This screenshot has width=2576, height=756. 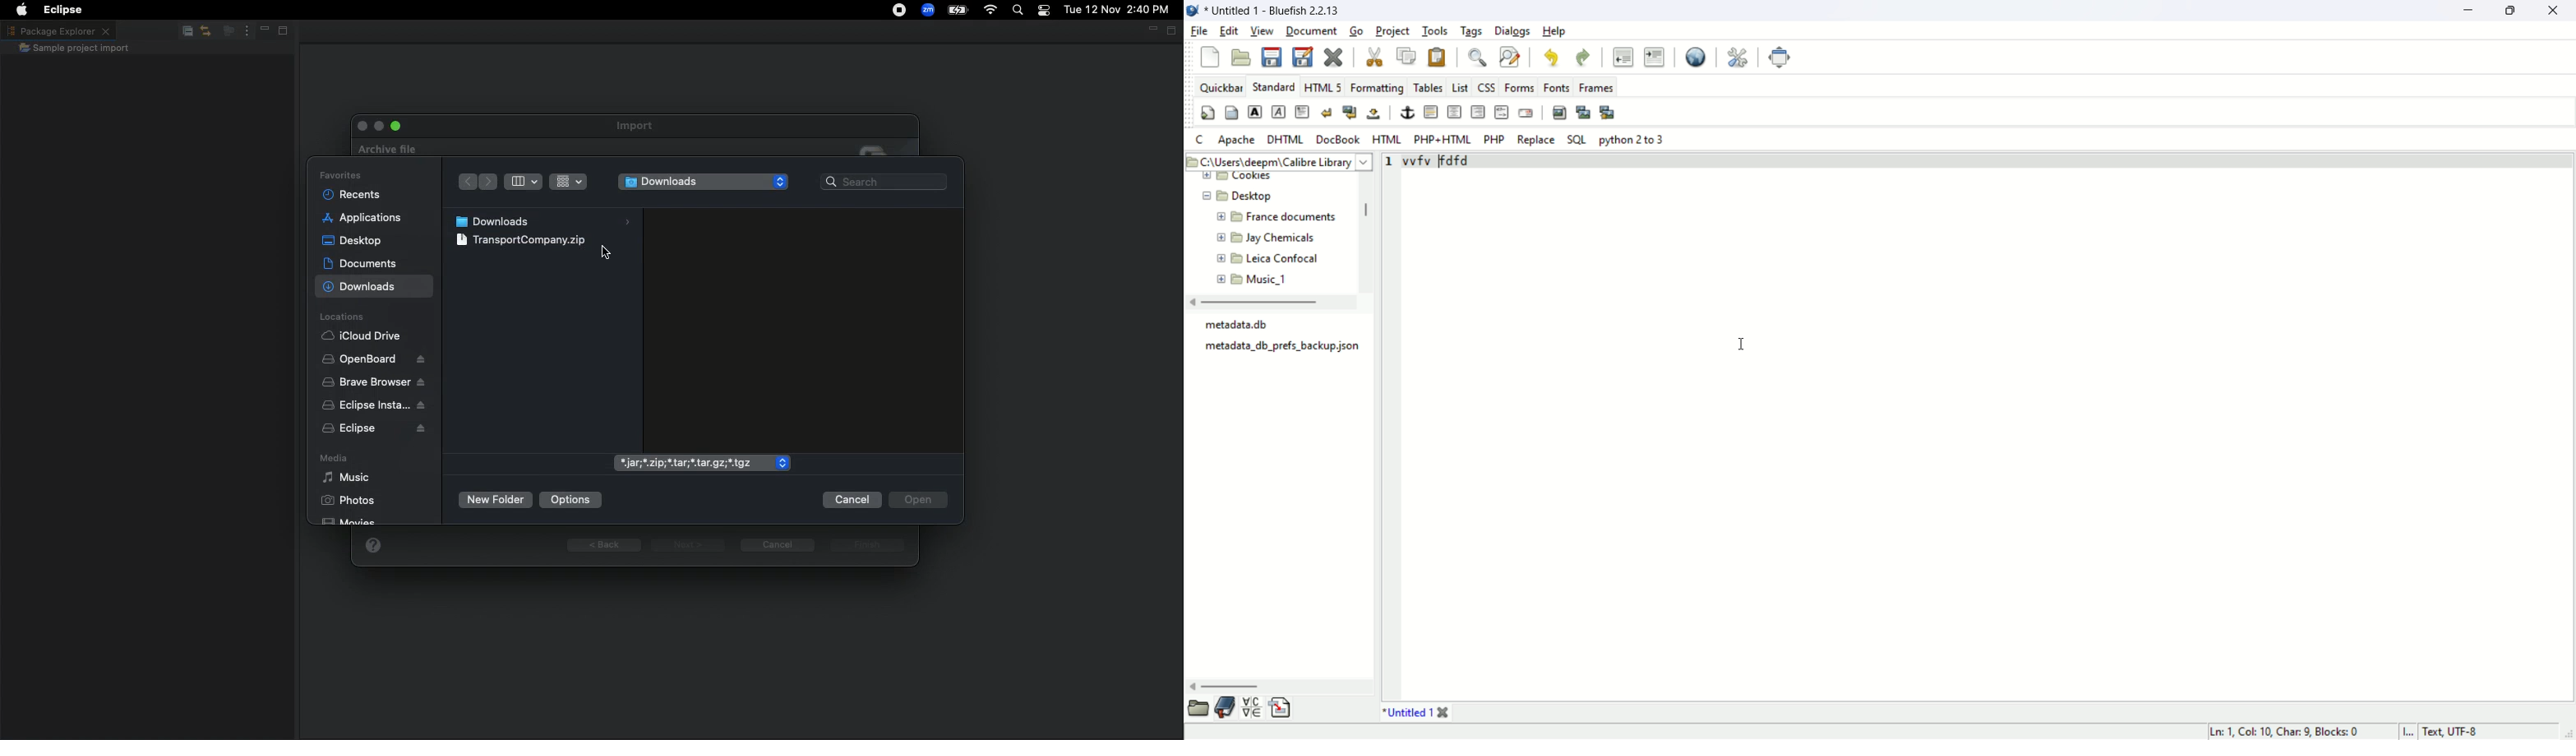 What do you see at coordinates (1461, 89) in the screenshot?
I see `list` at bounding box center [1461, 89].